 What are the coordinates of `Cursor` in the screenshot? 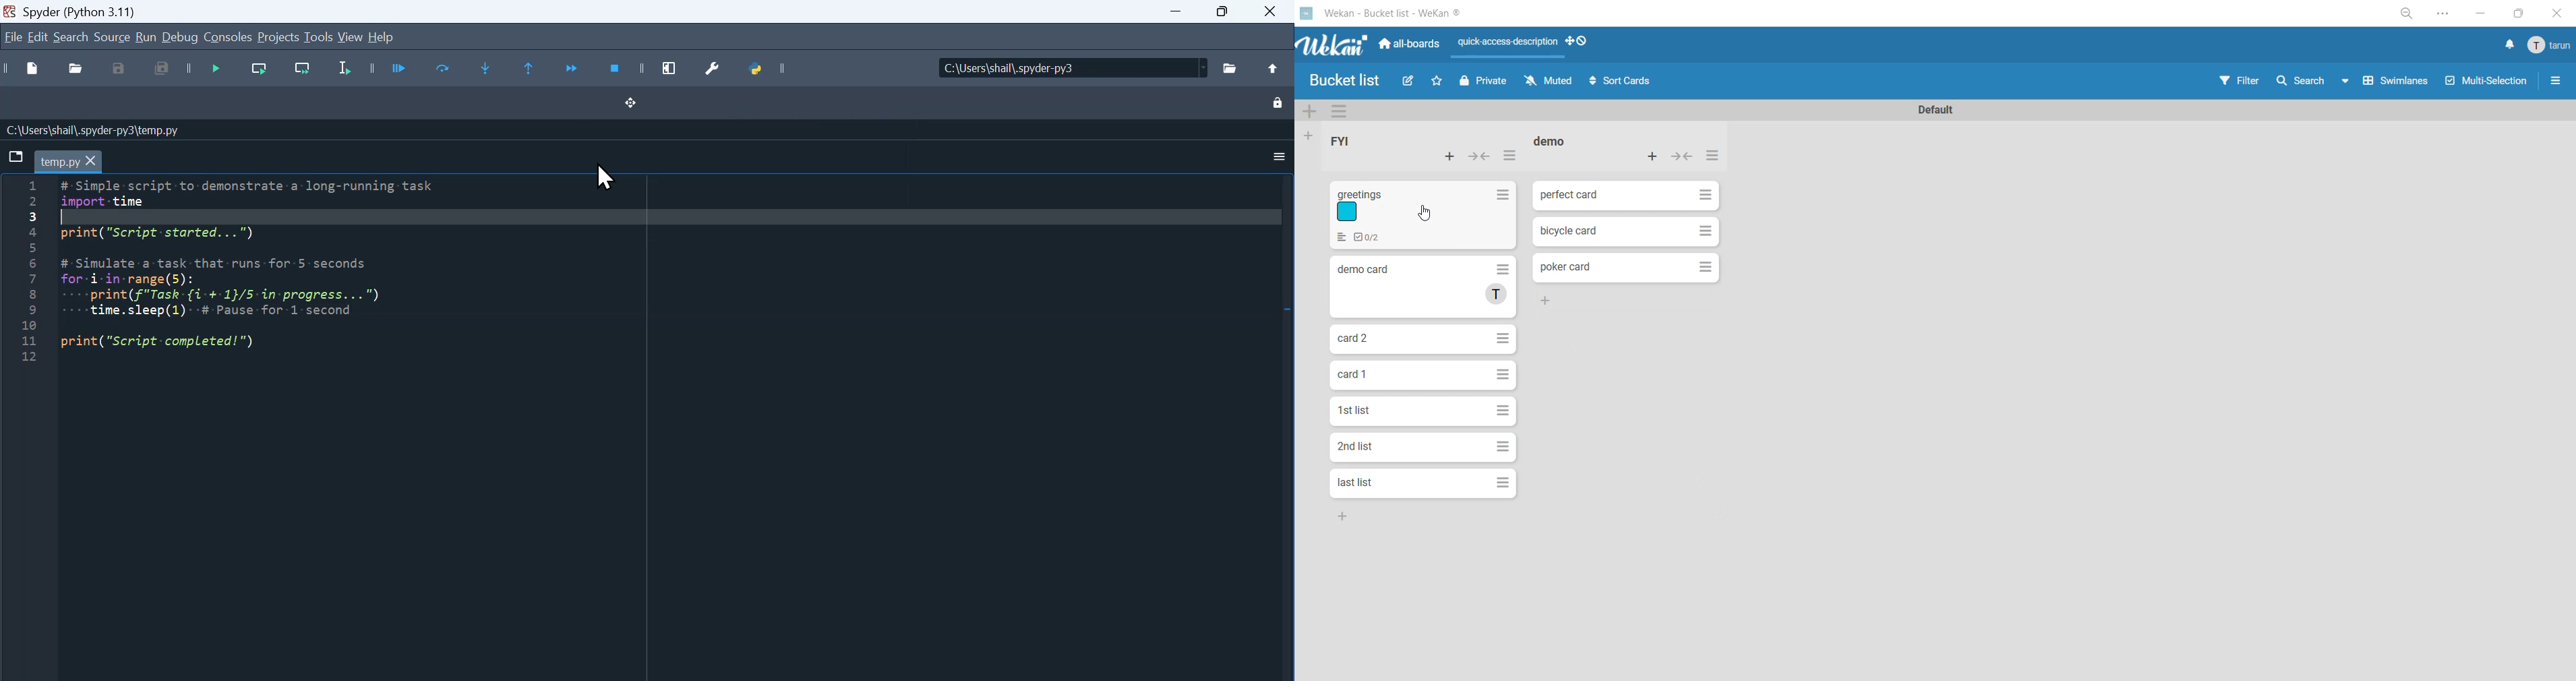 It's located at (608, 181).